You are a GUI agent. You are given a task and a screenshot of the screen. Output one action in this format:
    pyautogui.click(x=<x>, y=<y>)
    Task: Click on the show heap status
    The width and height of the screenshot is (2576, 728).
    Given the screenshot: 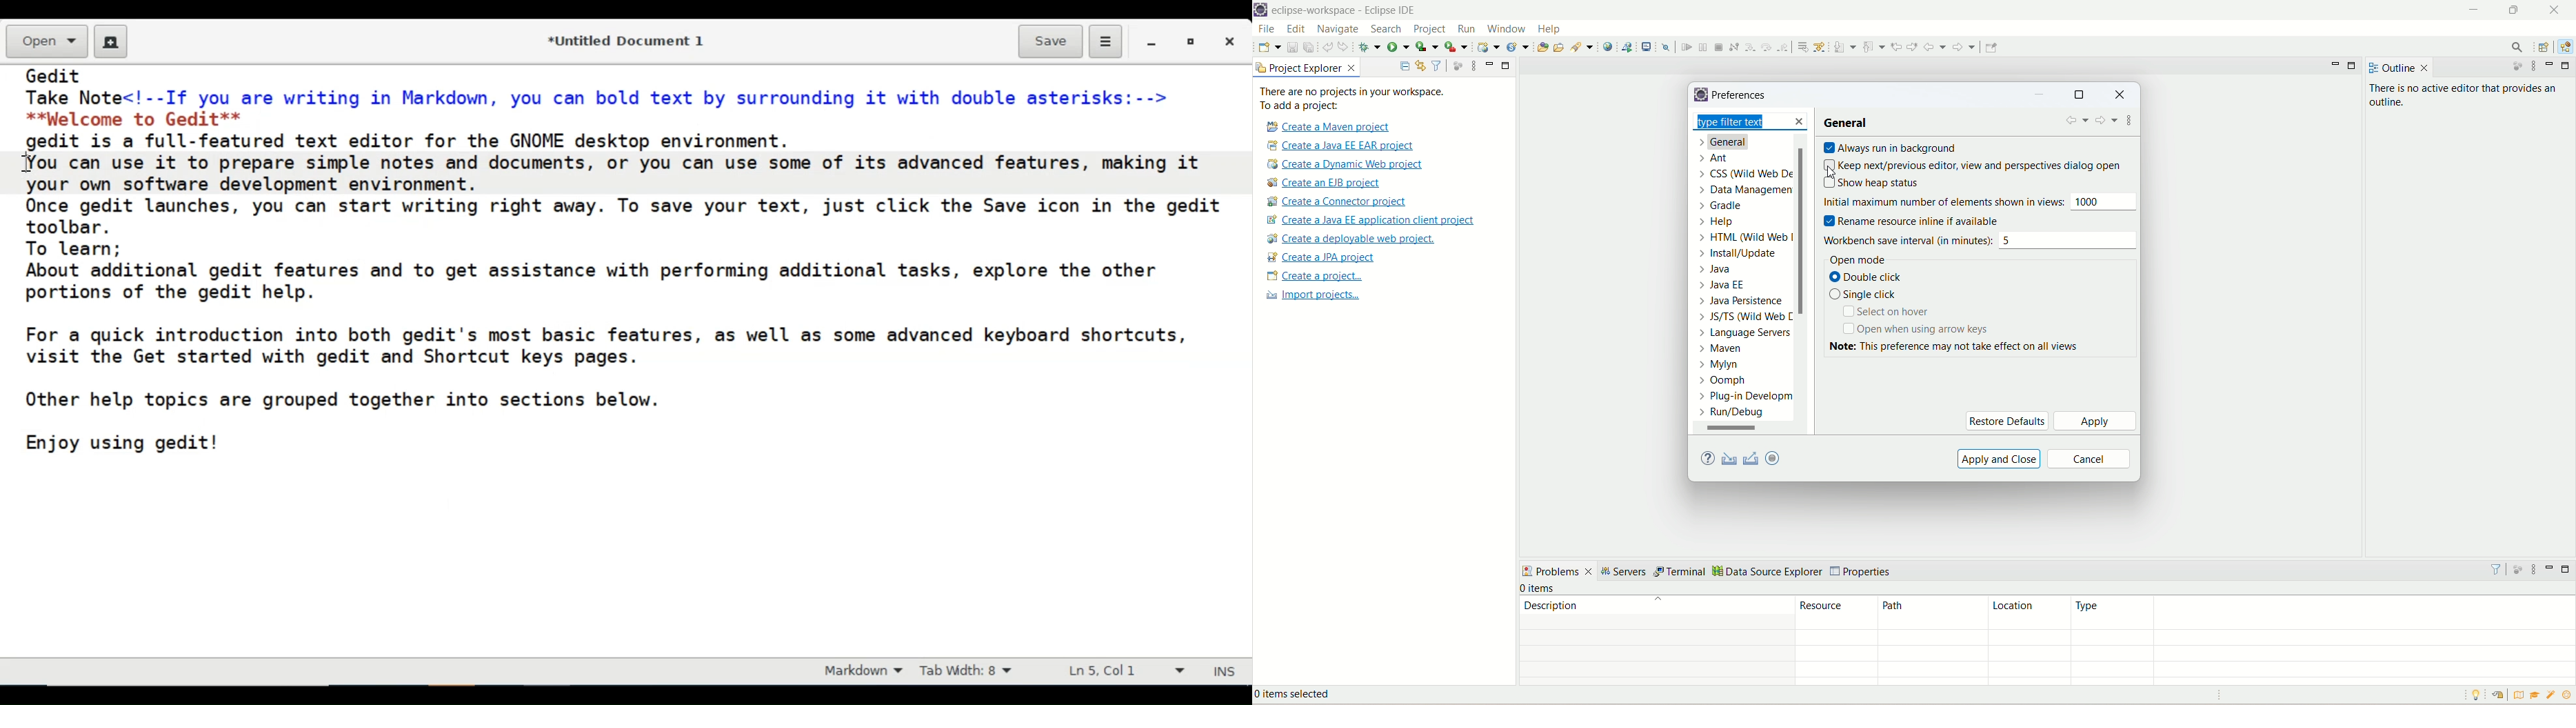 What is the action you would take?
    pyautogui.click(x=1874, y=183)
    